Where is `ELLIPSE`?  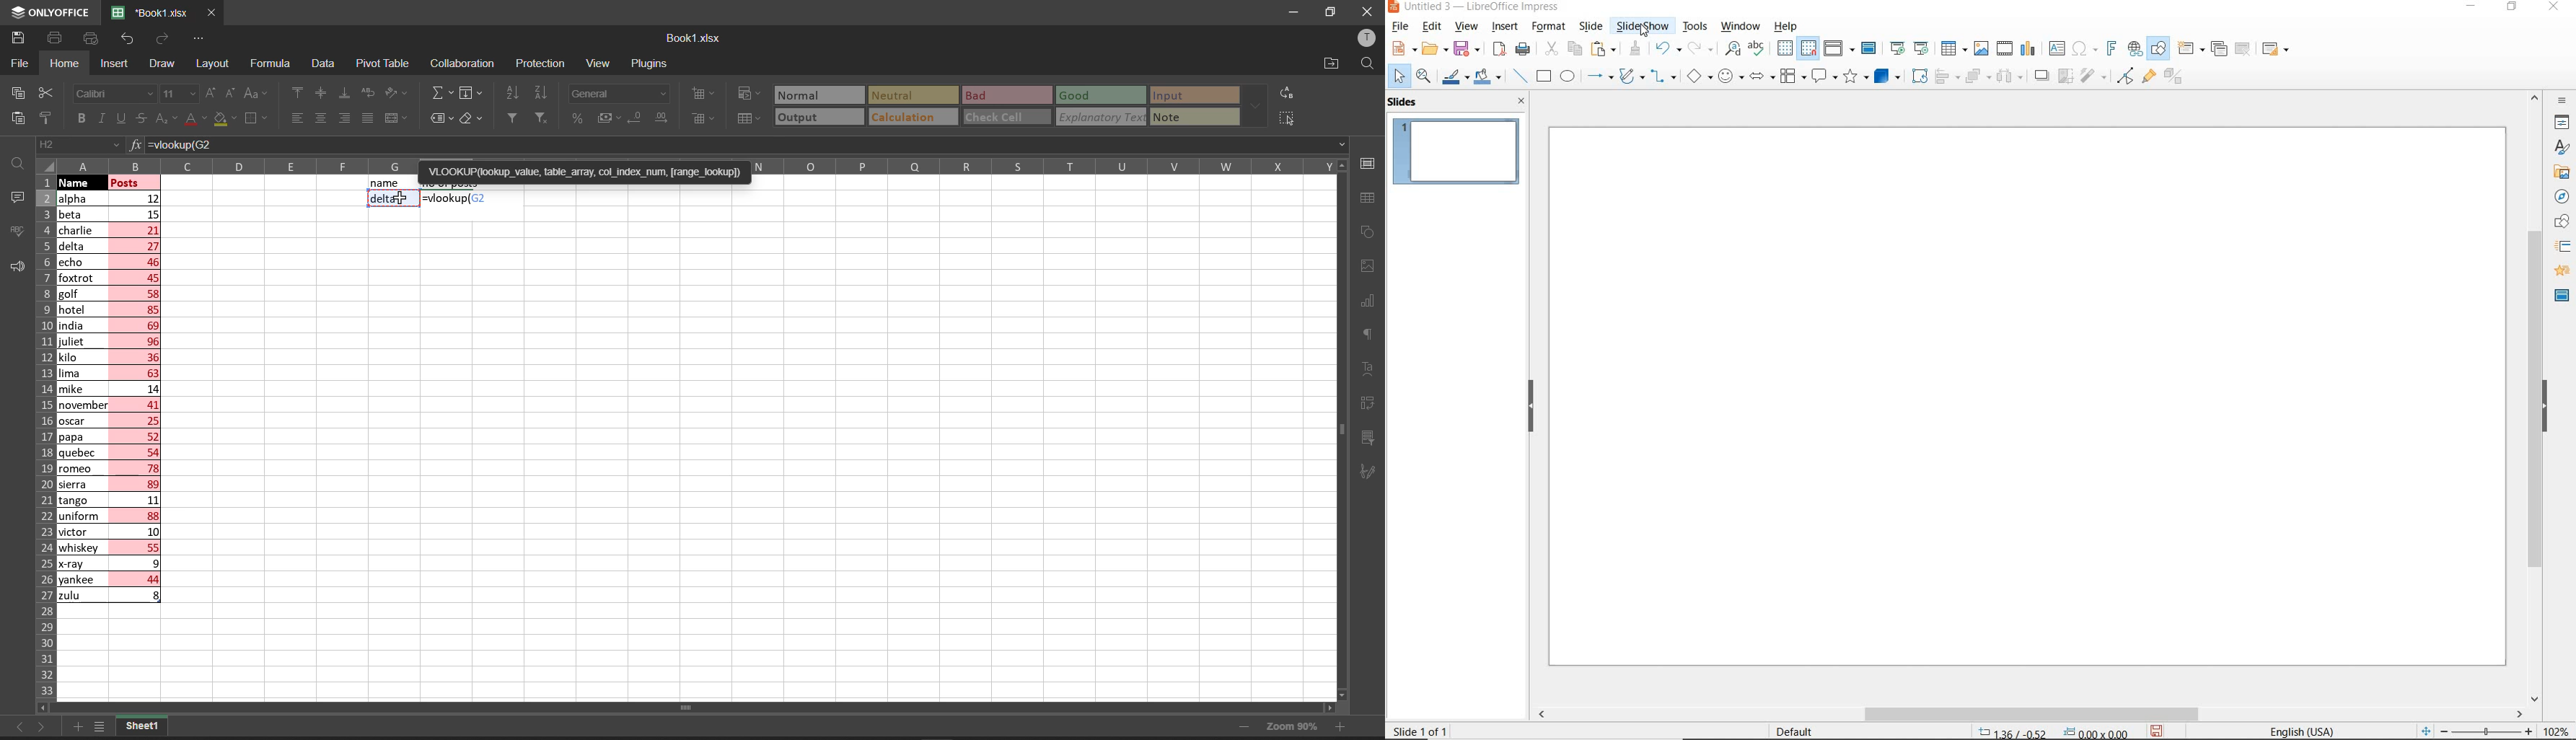
ELLIPSE is located at coordinates (1568, 76).